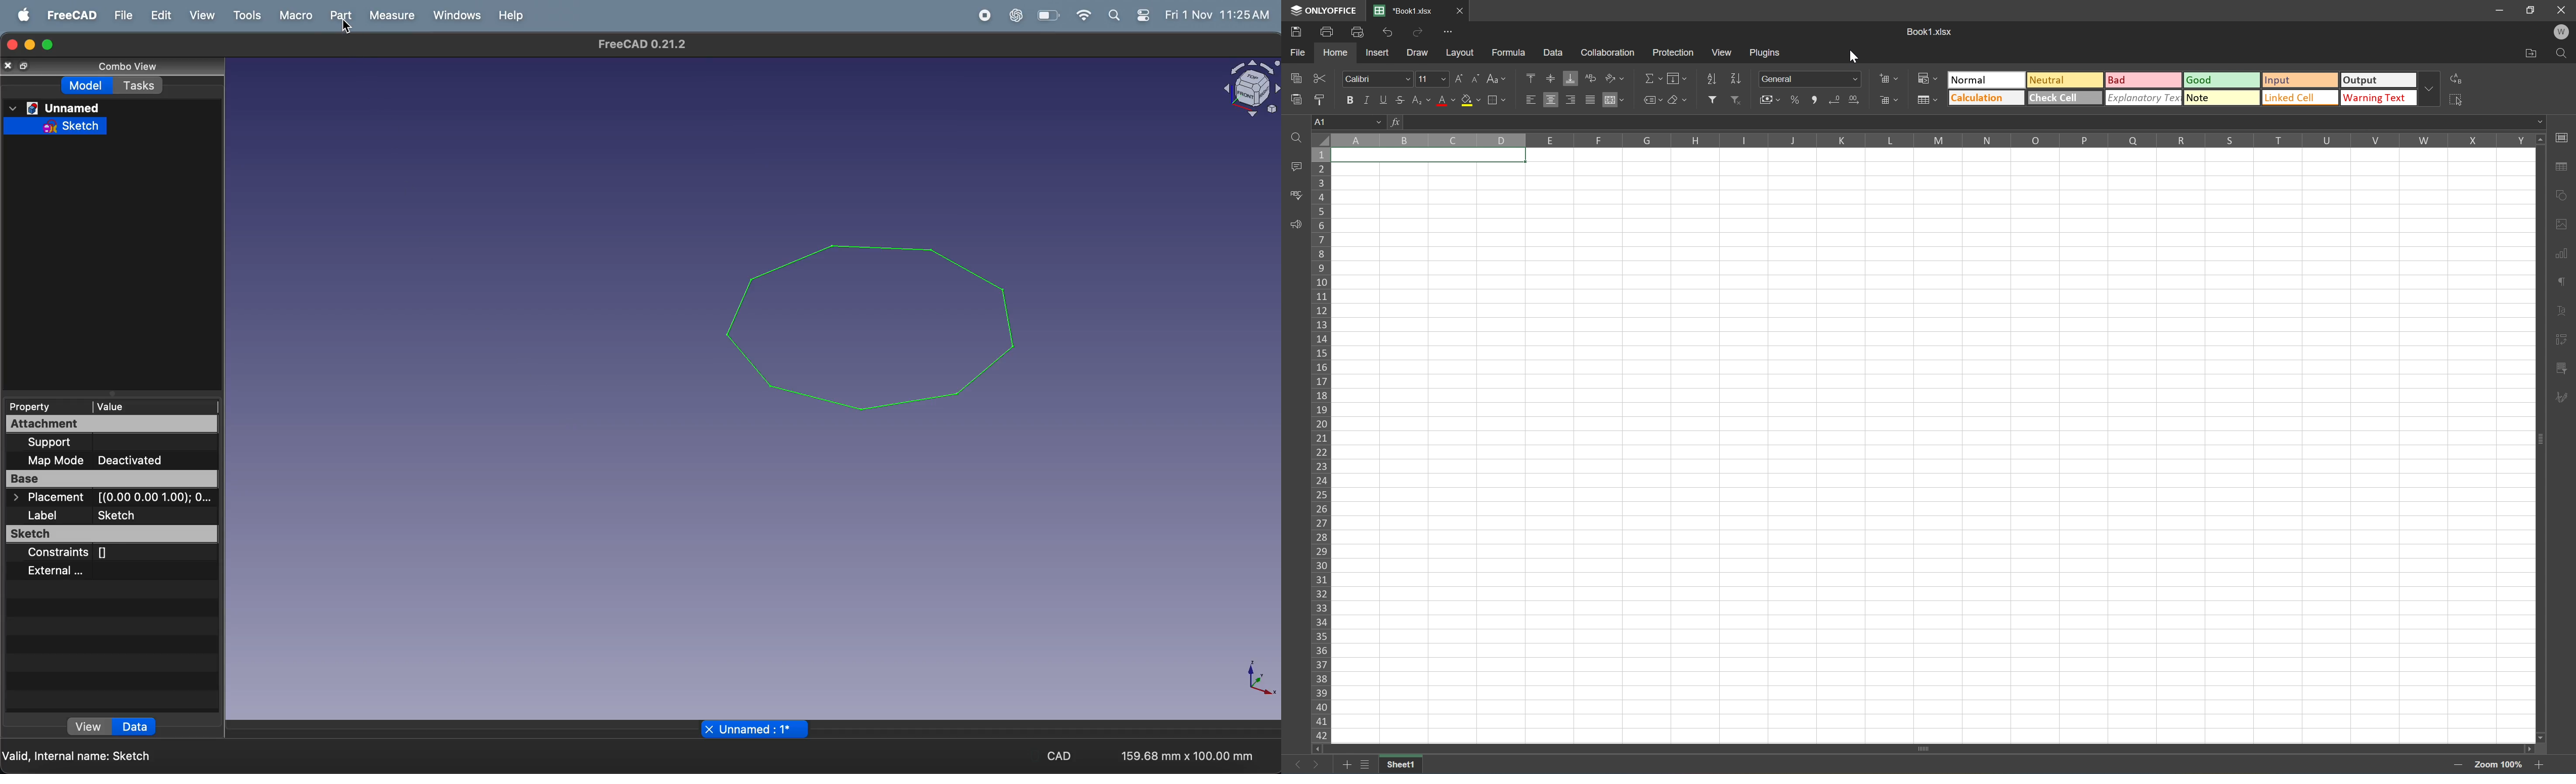  What do you see at coordinates (85, 514) in the screenshot?
I see `label` at bounding box center [85, 514].